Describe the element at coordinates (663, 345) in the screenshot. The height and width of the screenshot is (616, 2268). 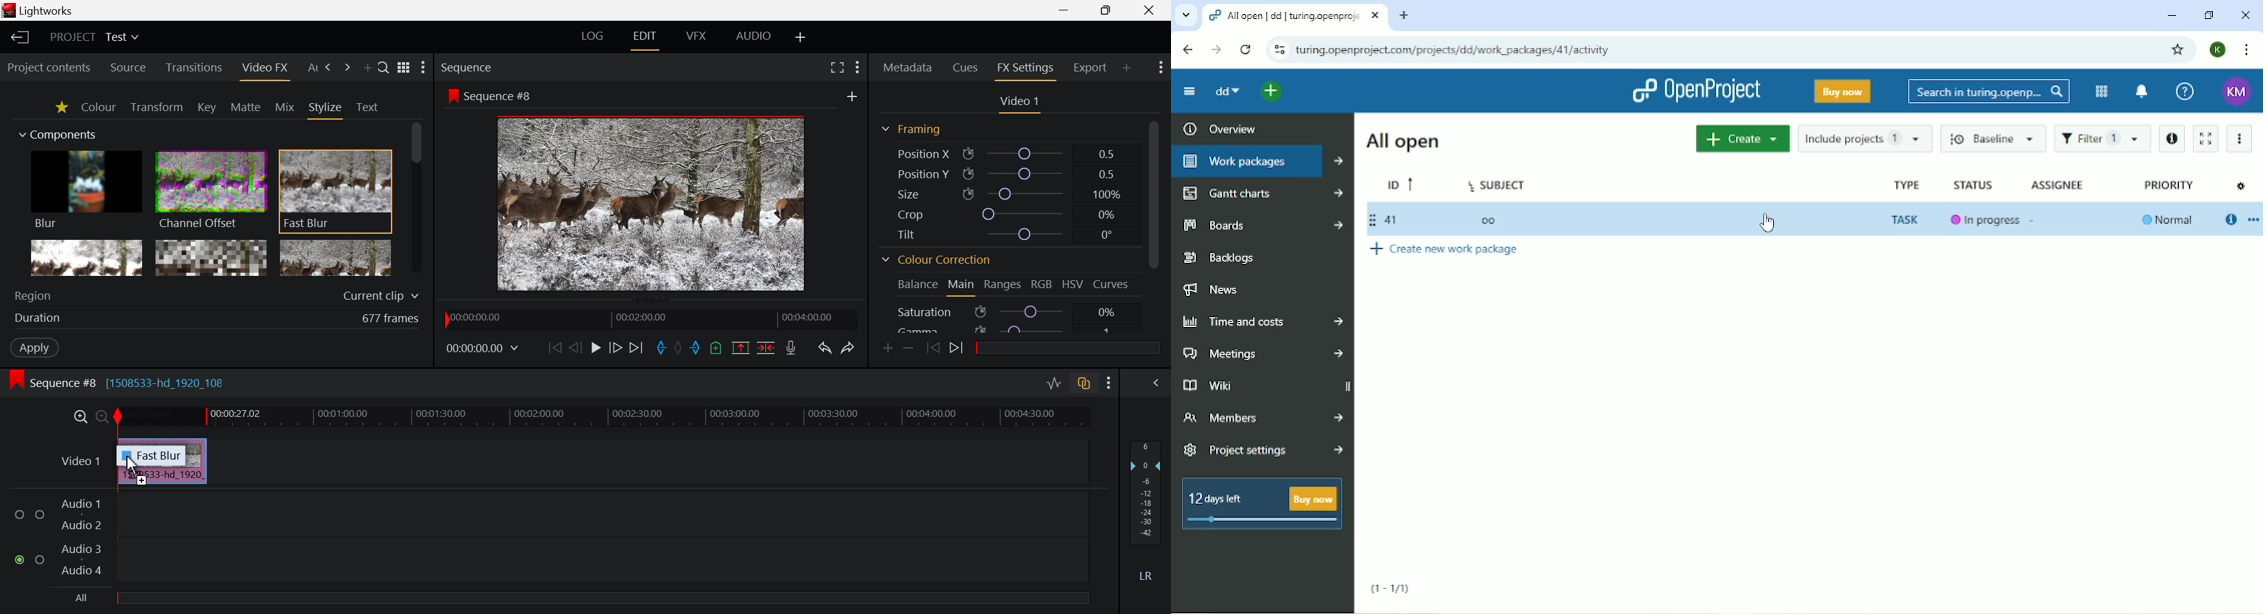
I see `Mark In` at that location.